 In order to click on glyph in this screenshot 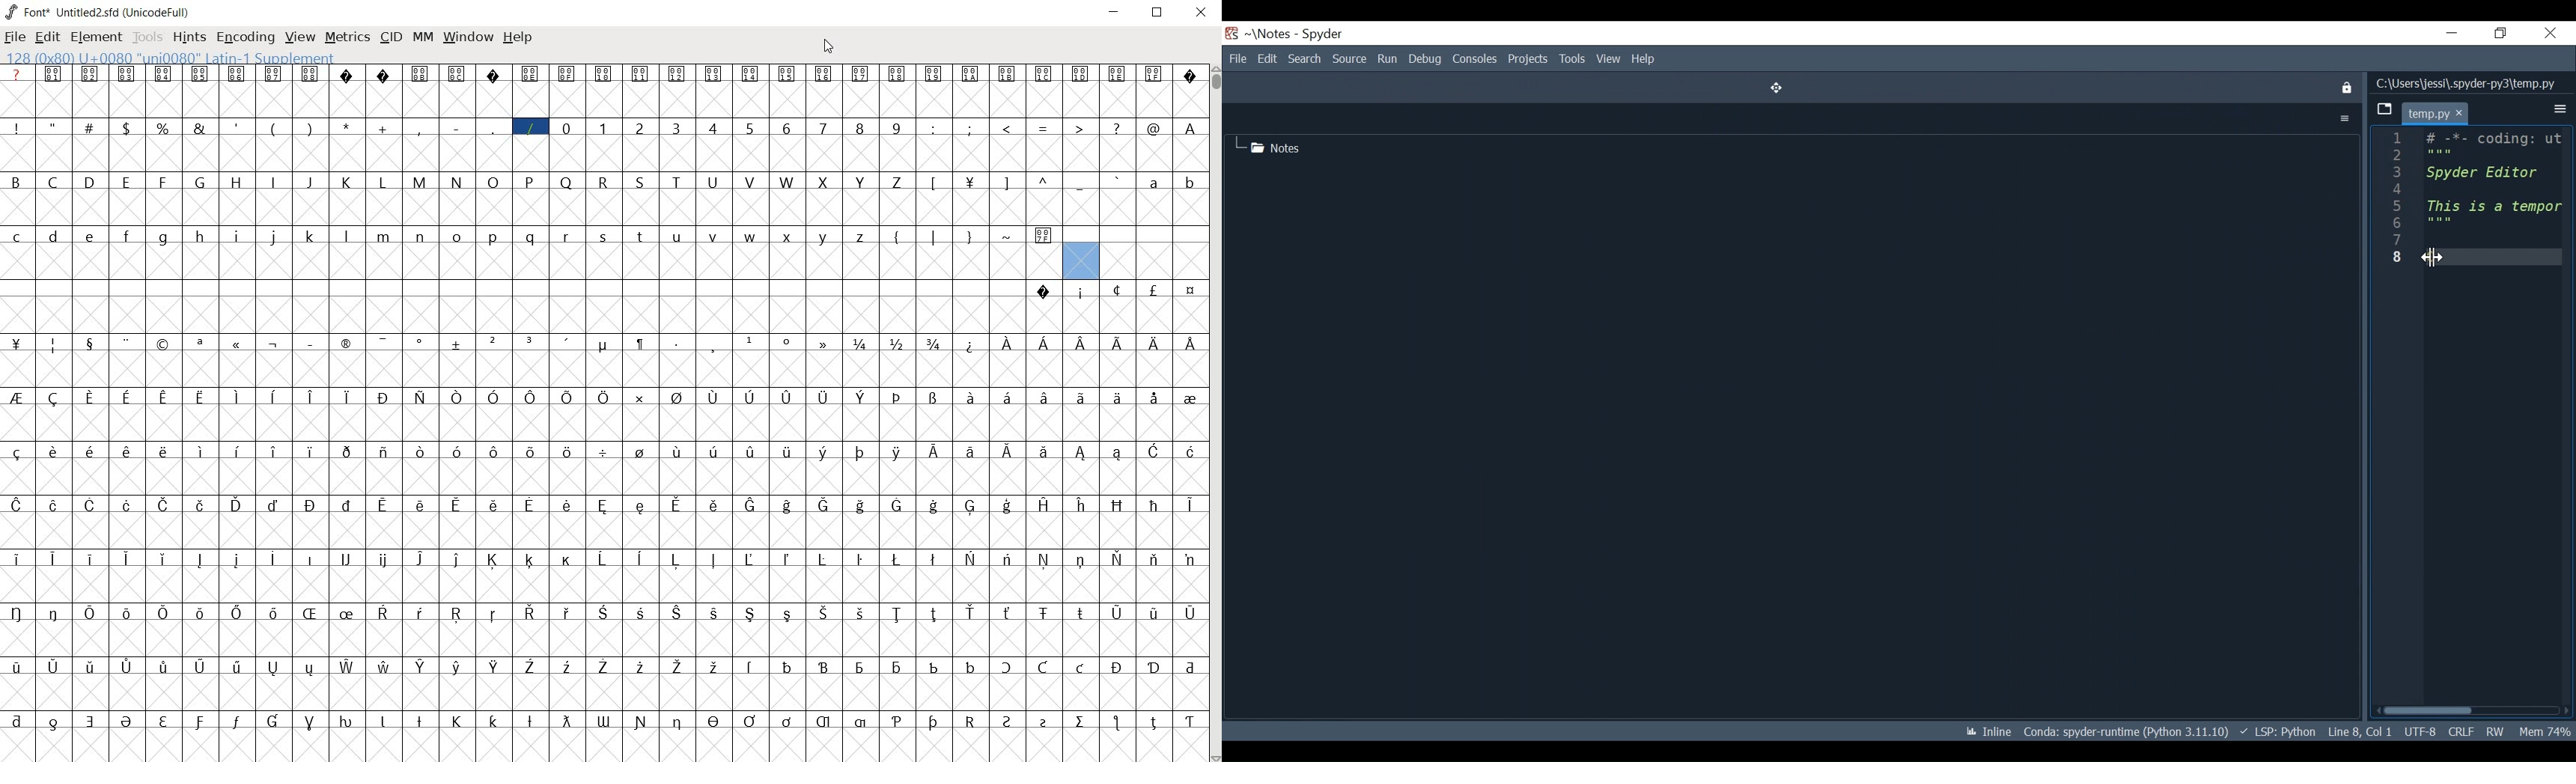, I will do `click(126, 451)`.